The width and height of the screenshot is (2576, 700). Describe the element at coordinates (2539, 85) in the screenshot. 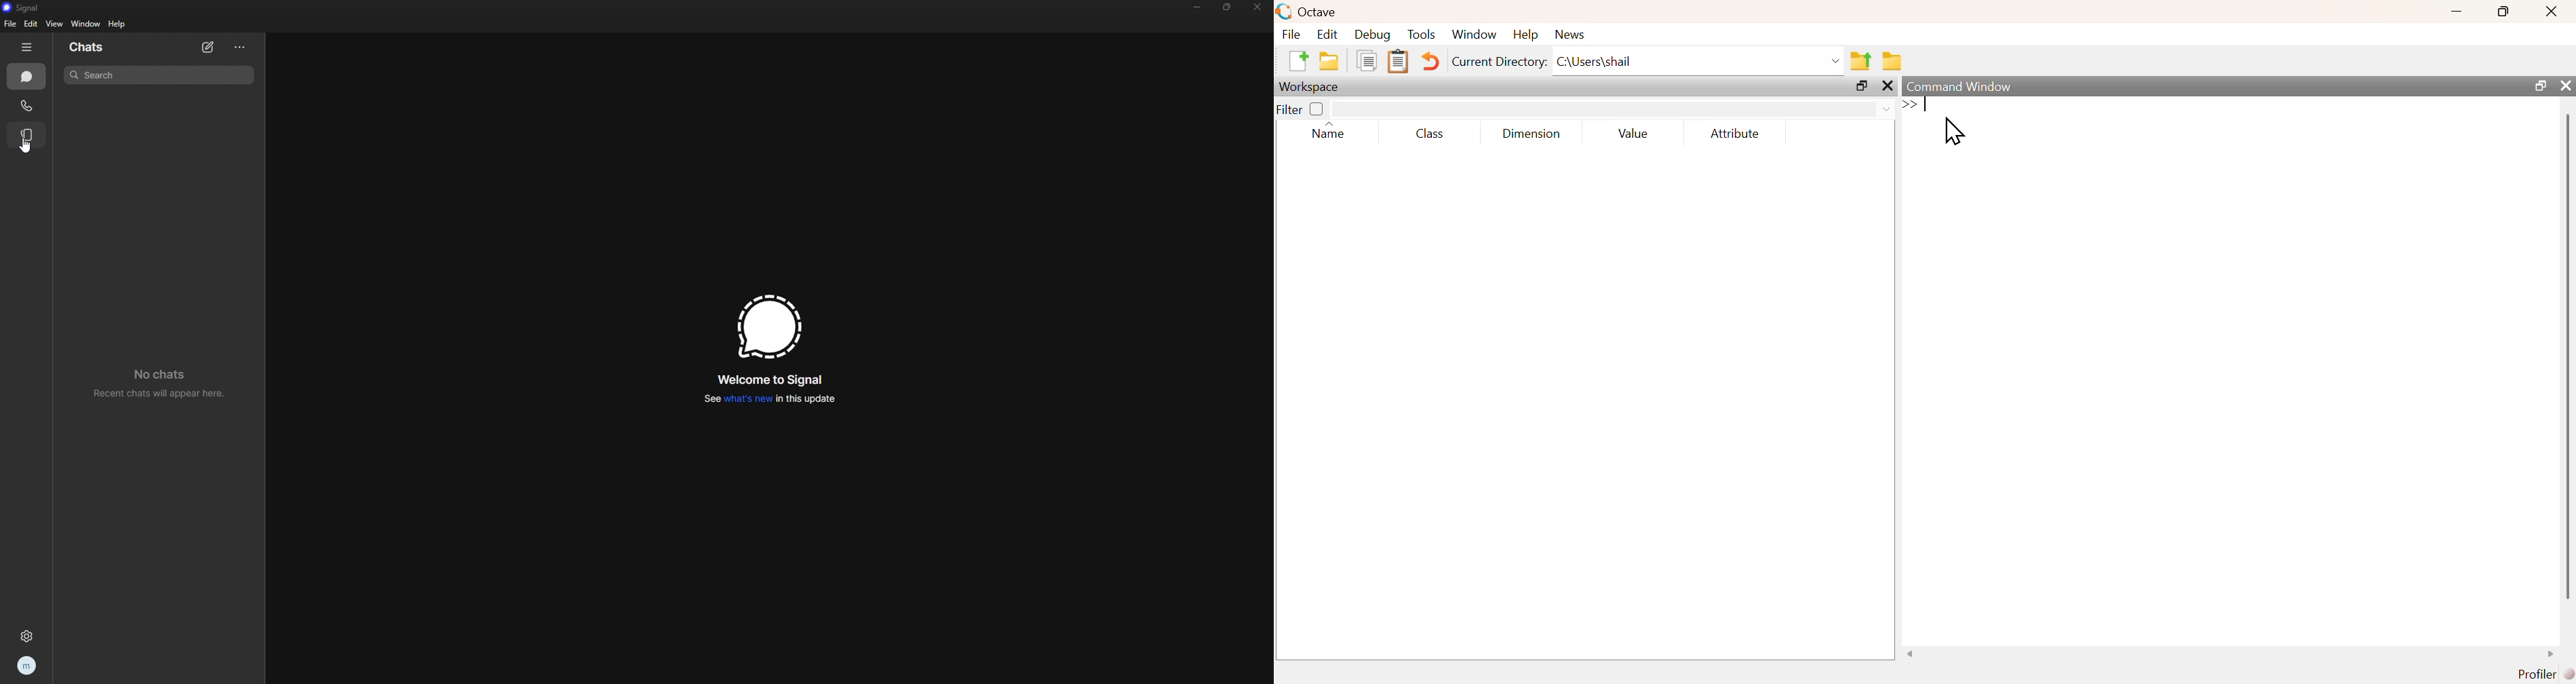

I see `maximize` at that location.